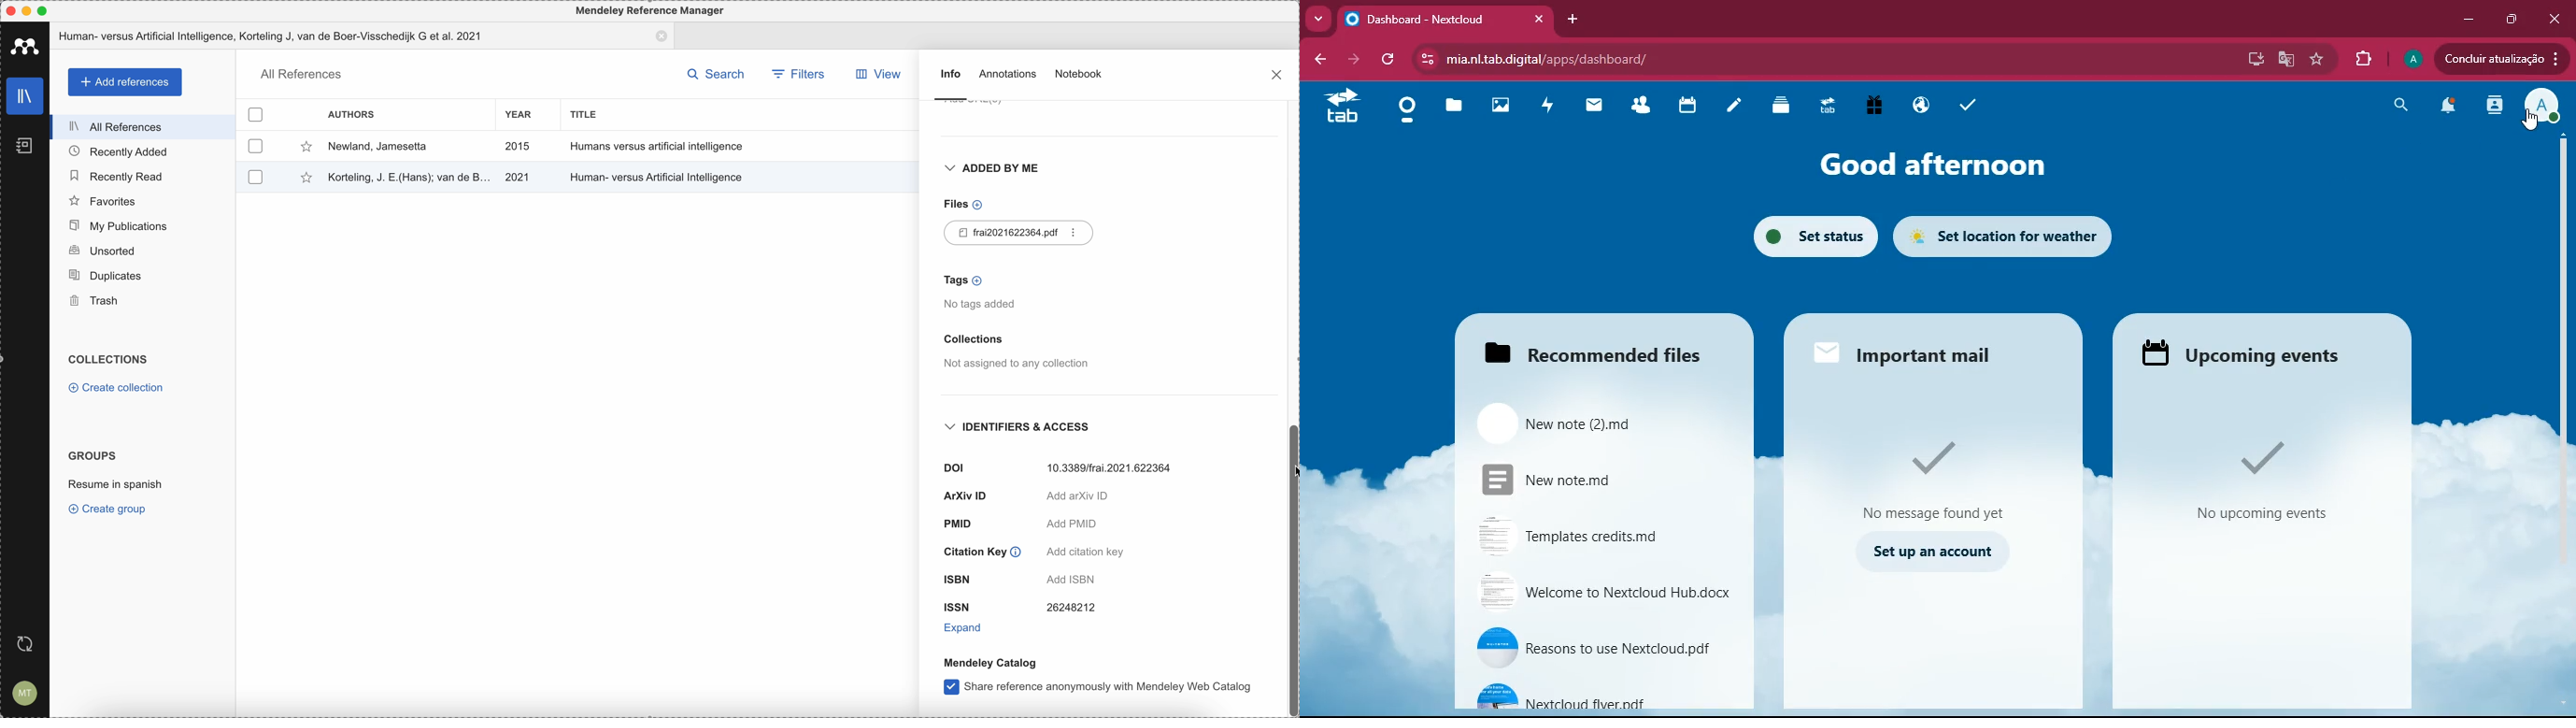 Image resolution: width=2576 pixels, height=728 pixels. Describe the element at coordinates (24, 46) in the screenshot. I see `Mendeley icon` at that location.